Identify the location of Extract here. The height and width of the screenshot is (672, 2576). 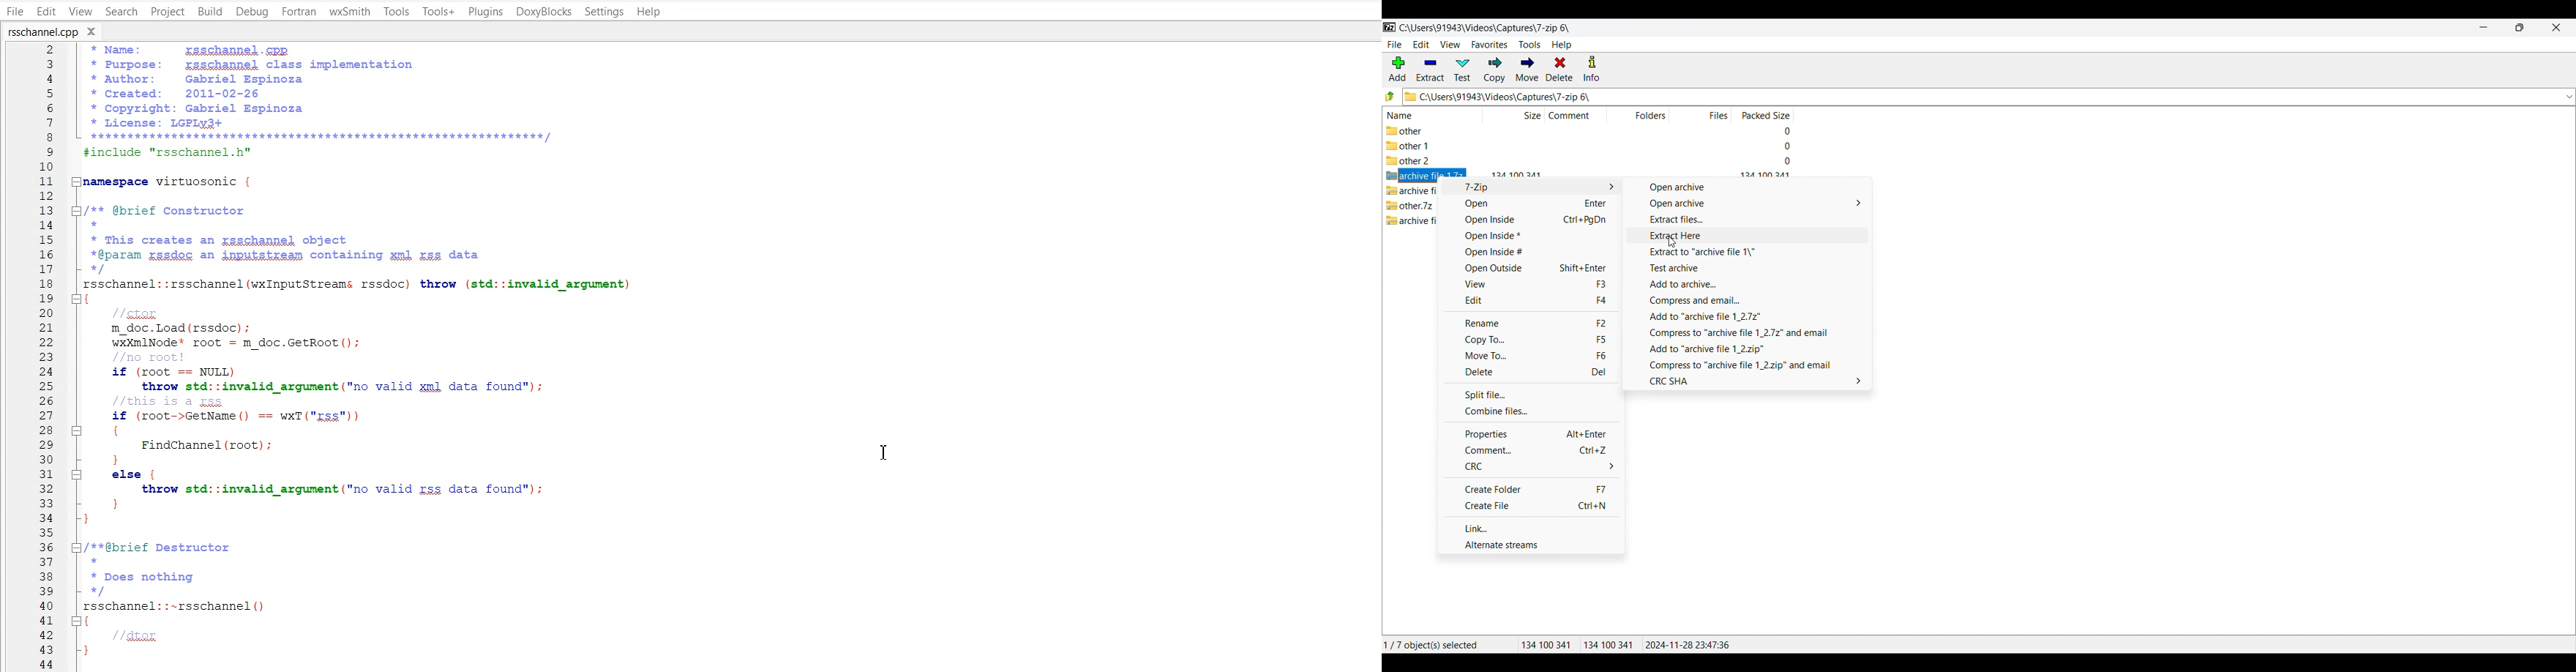
(1748, 235).